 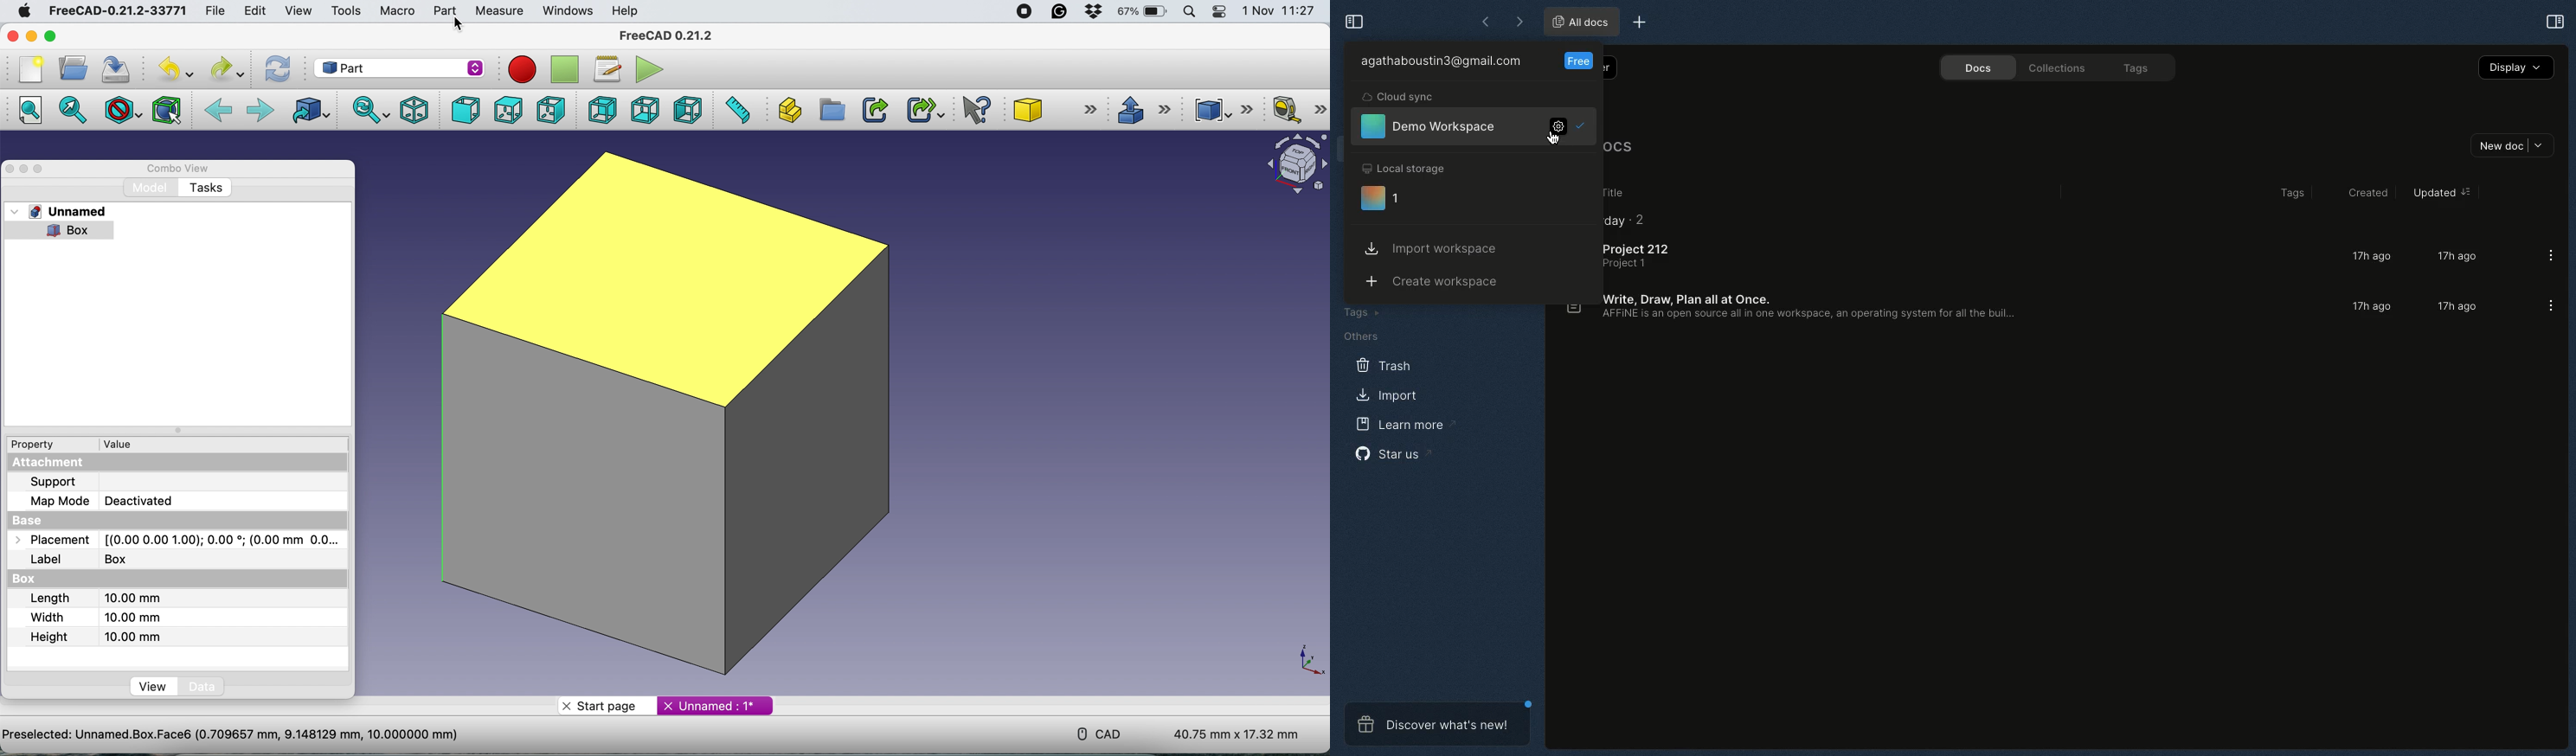 I want to click on Updated, so click(x=2439, y=193).